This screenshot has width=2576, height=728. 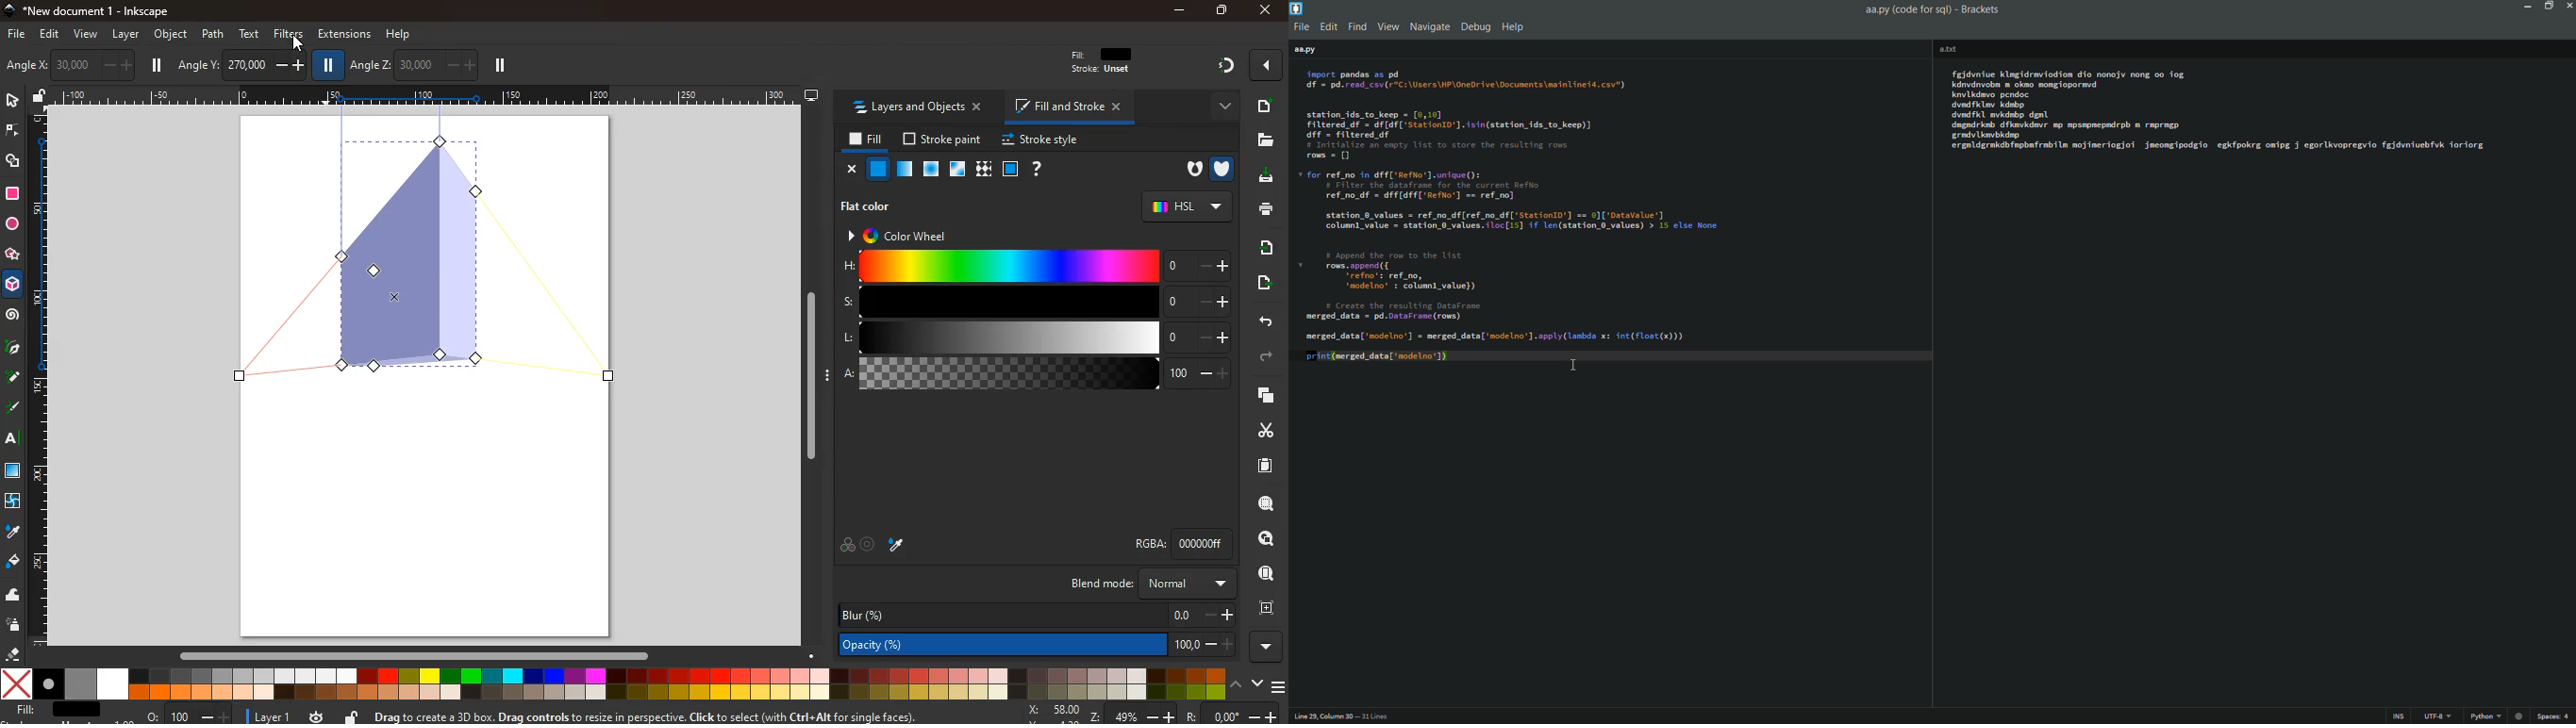 What do you see at coordinates (852, 170) in the screenshot?
I see `close` at bounding box center [852, 170].